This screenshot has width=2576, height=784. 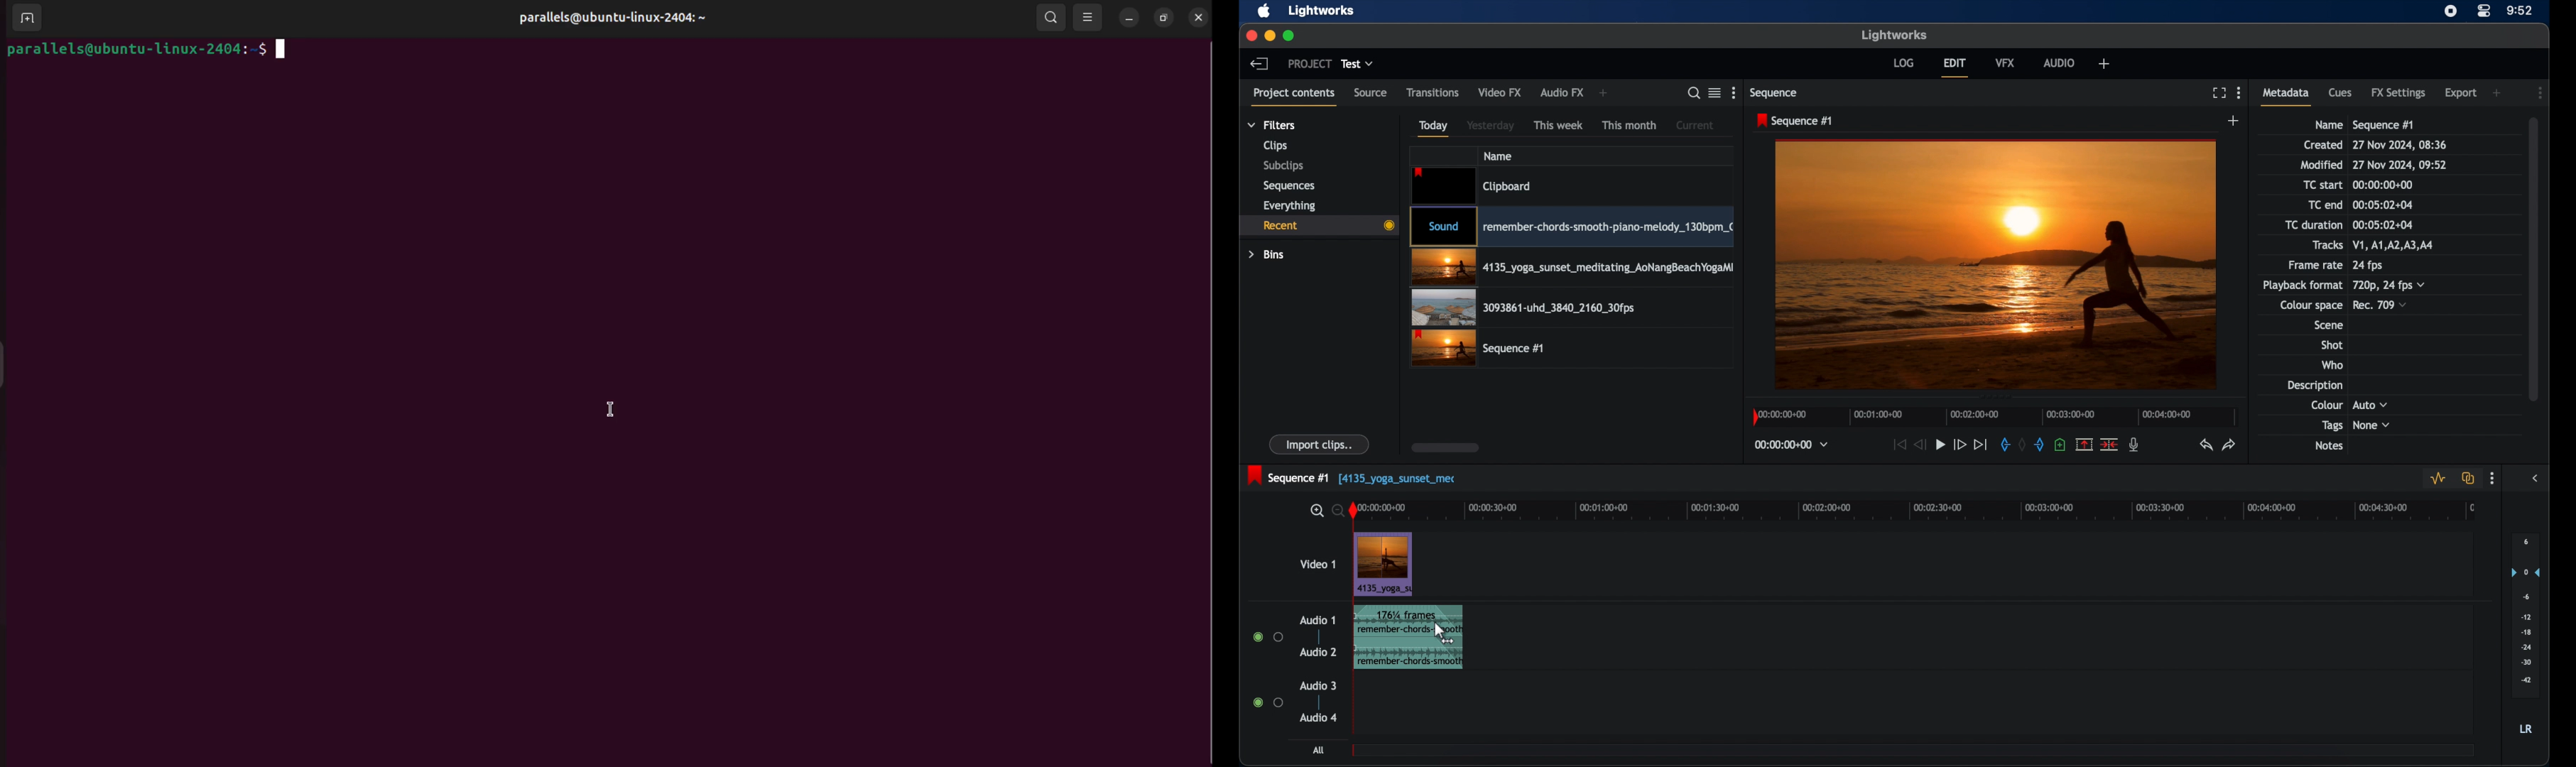 I want to click on more options, so click(x=2540, y=92).